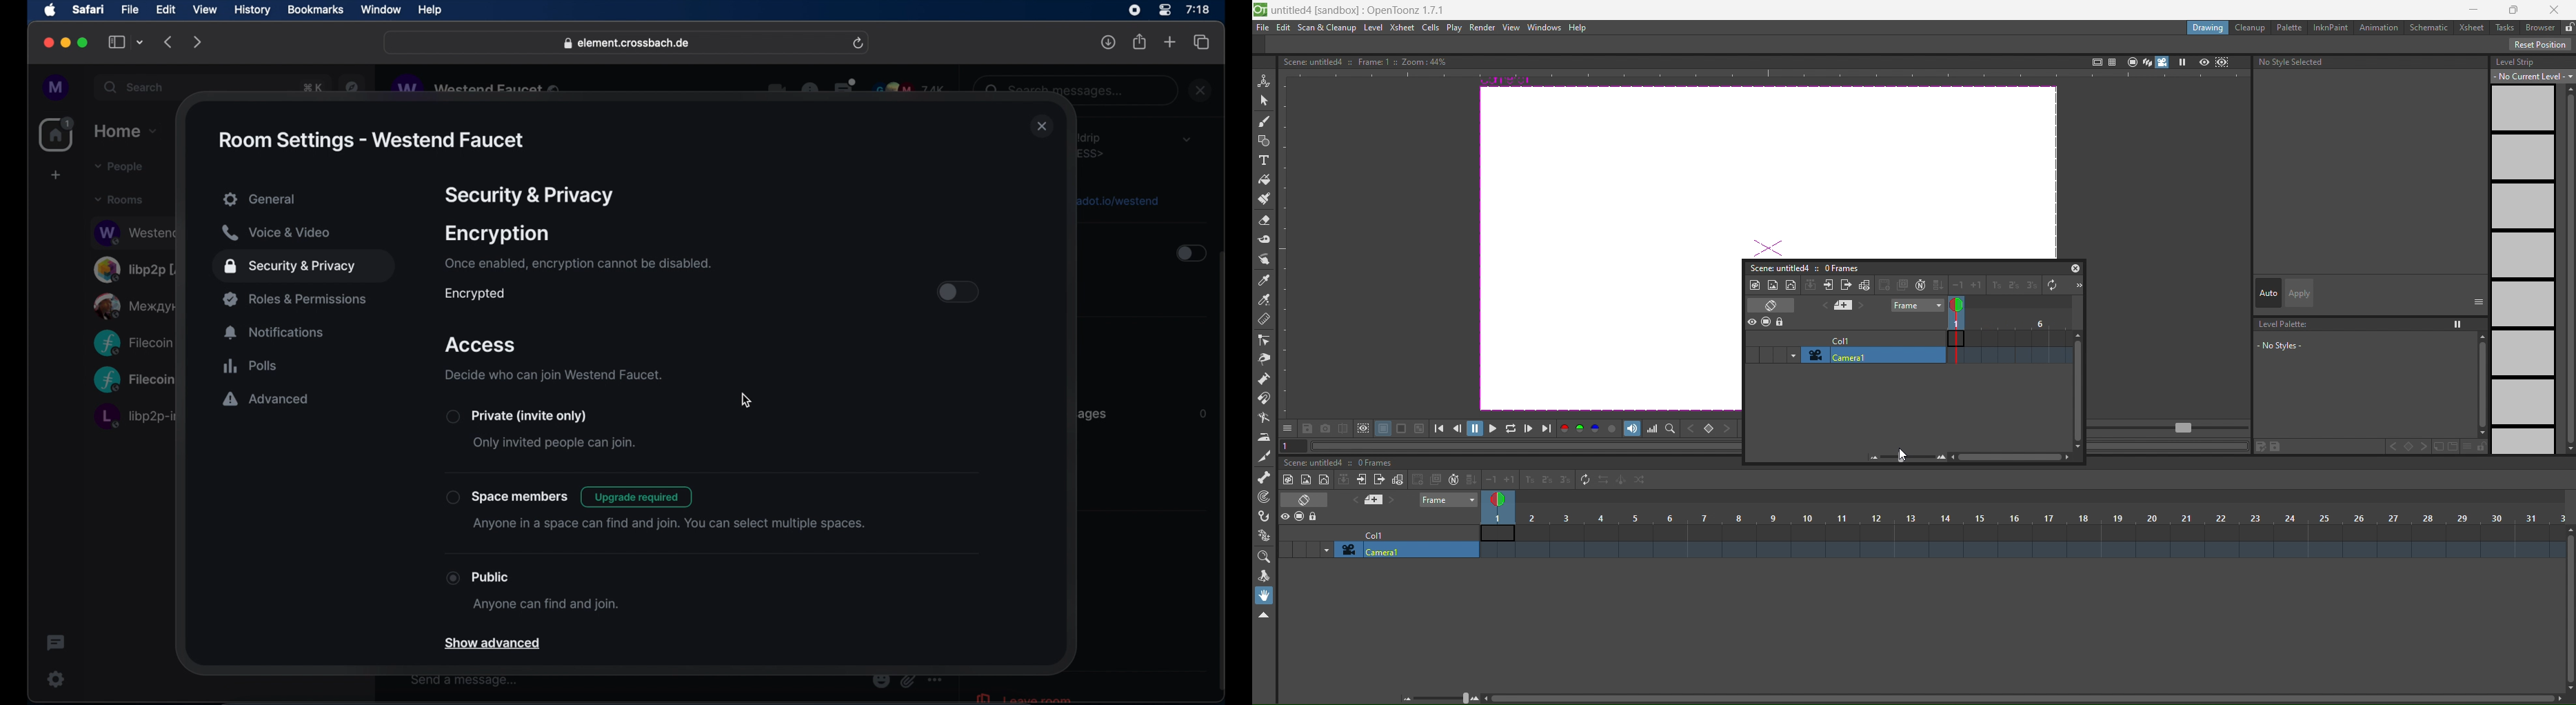 The image size is (2576, 728). What do you see at coordinates (198, 42) in the screenshot?
I see `forward` at bounding box center [198, 42].